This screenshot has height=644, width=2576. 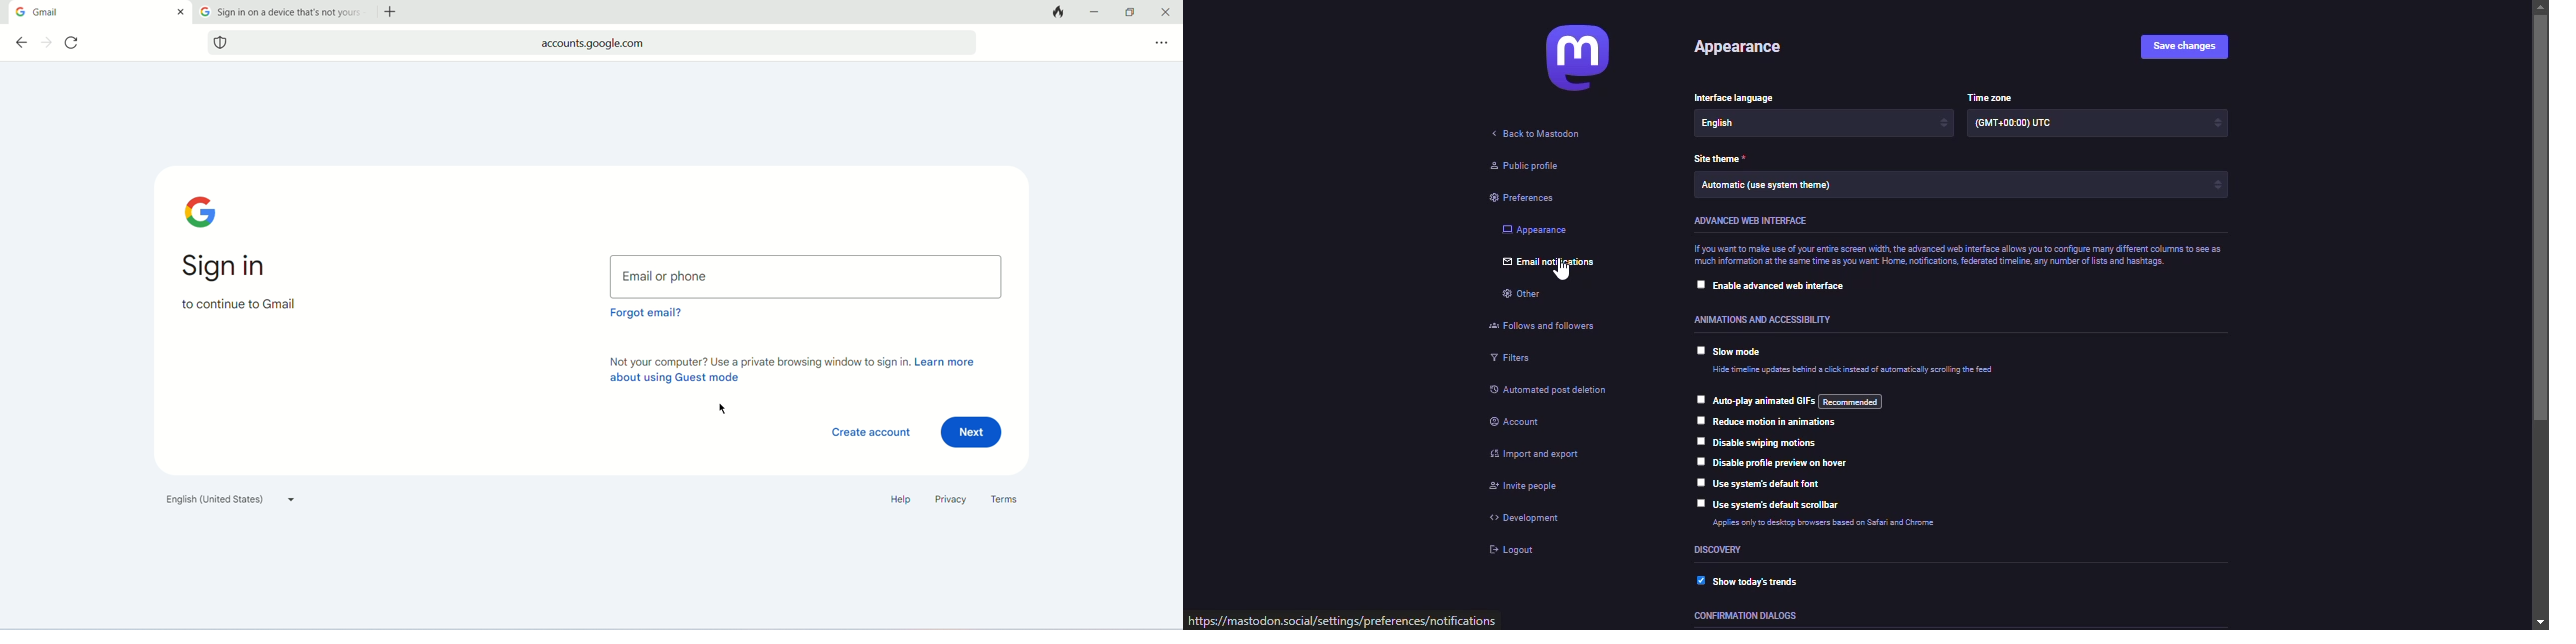 What do you see at coordinates (20, 42) in the screenshot?
I see `previous` at bounding box center [20, 42].